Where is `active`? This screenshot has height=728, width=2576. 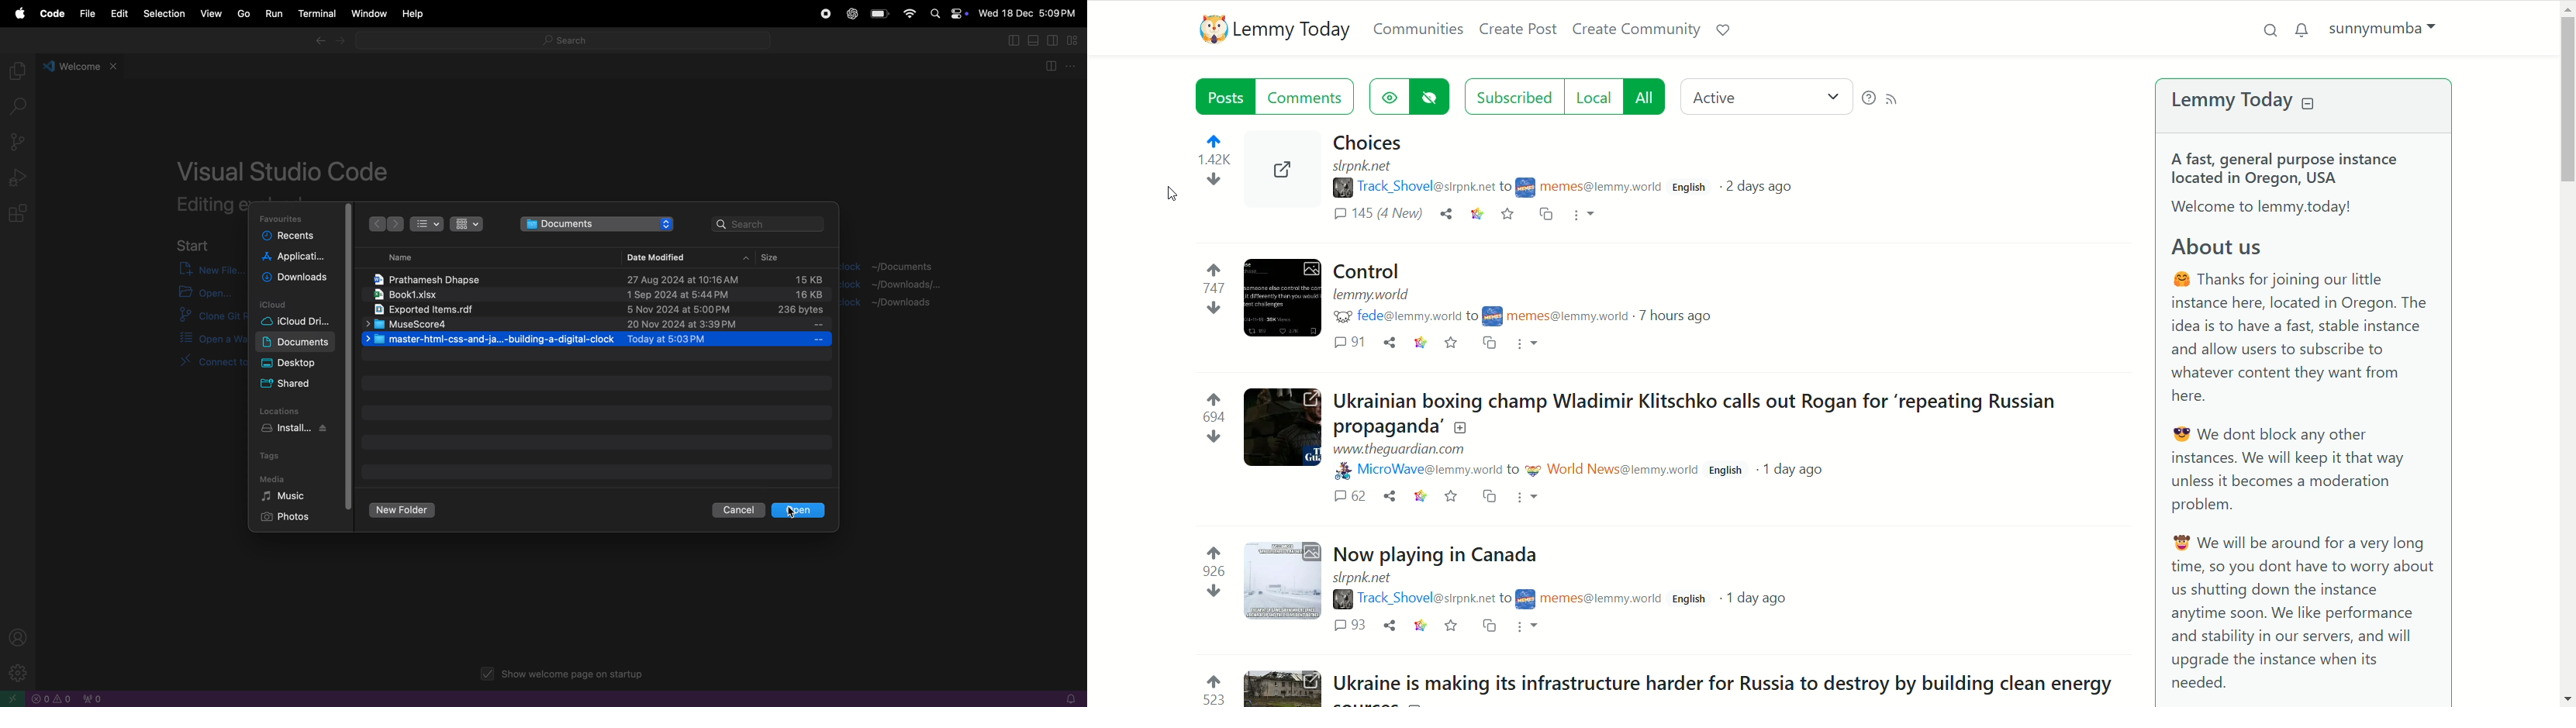 active is located at coordinates (1764, 96).